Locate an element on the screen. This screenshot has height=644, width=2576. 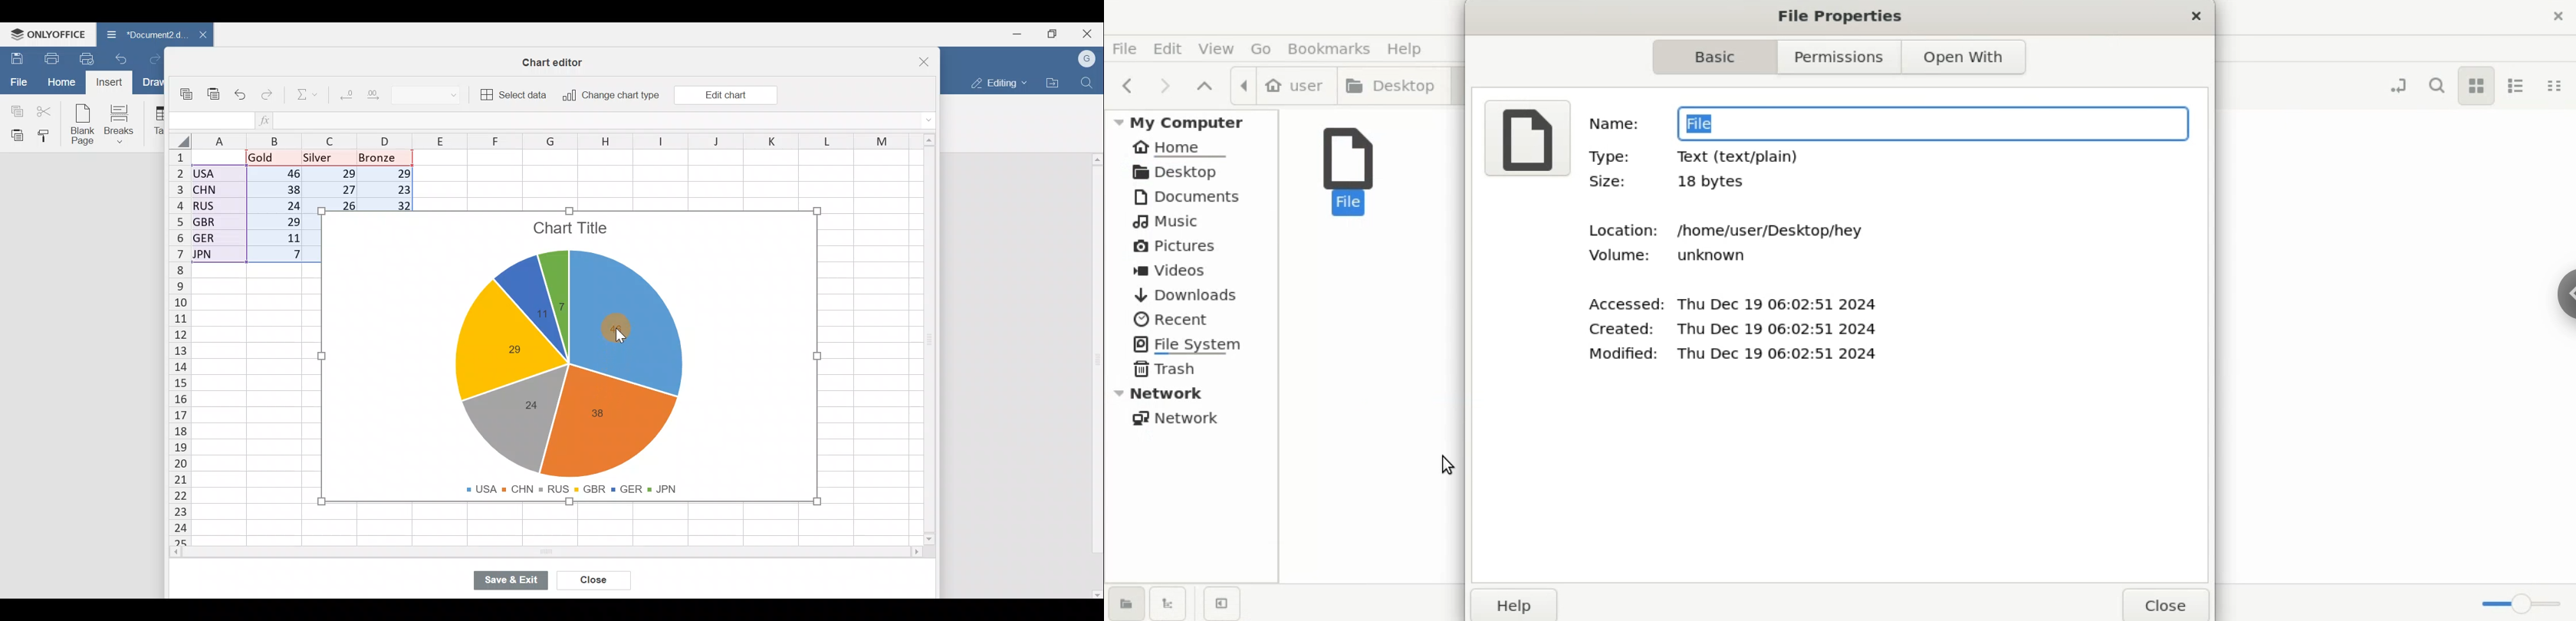
Editing mode is located at coordinates (998, 80).